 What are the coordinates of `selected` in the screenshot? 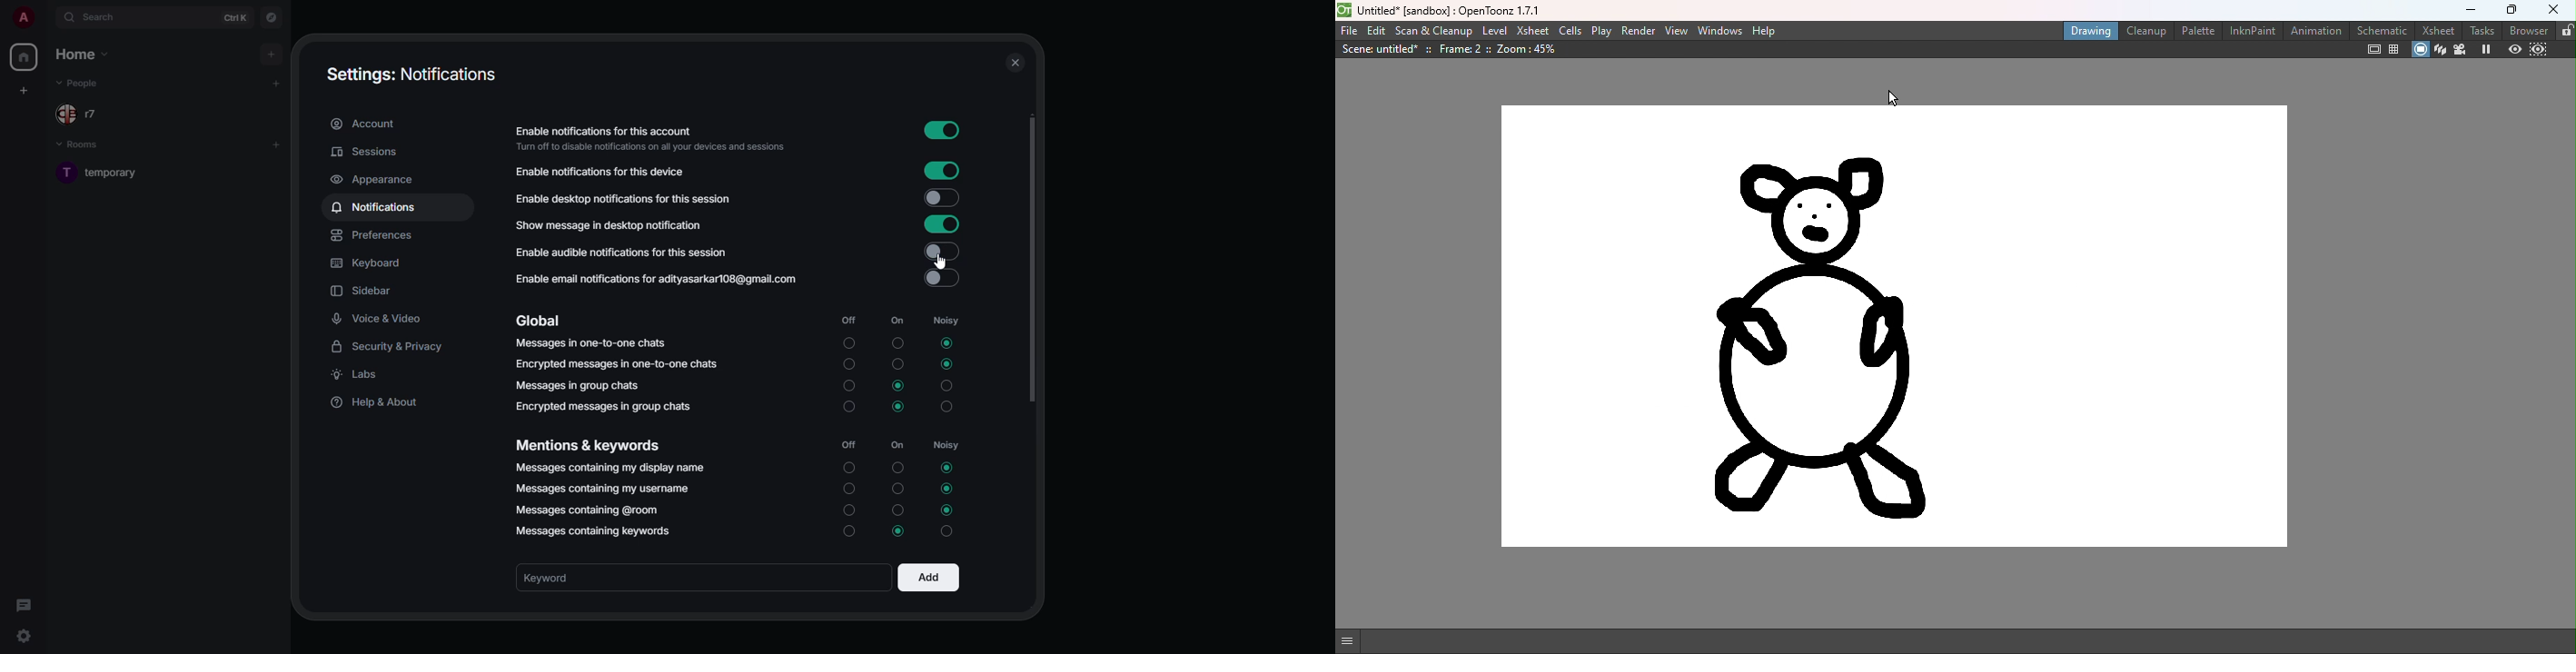 It's located at (948, 511).